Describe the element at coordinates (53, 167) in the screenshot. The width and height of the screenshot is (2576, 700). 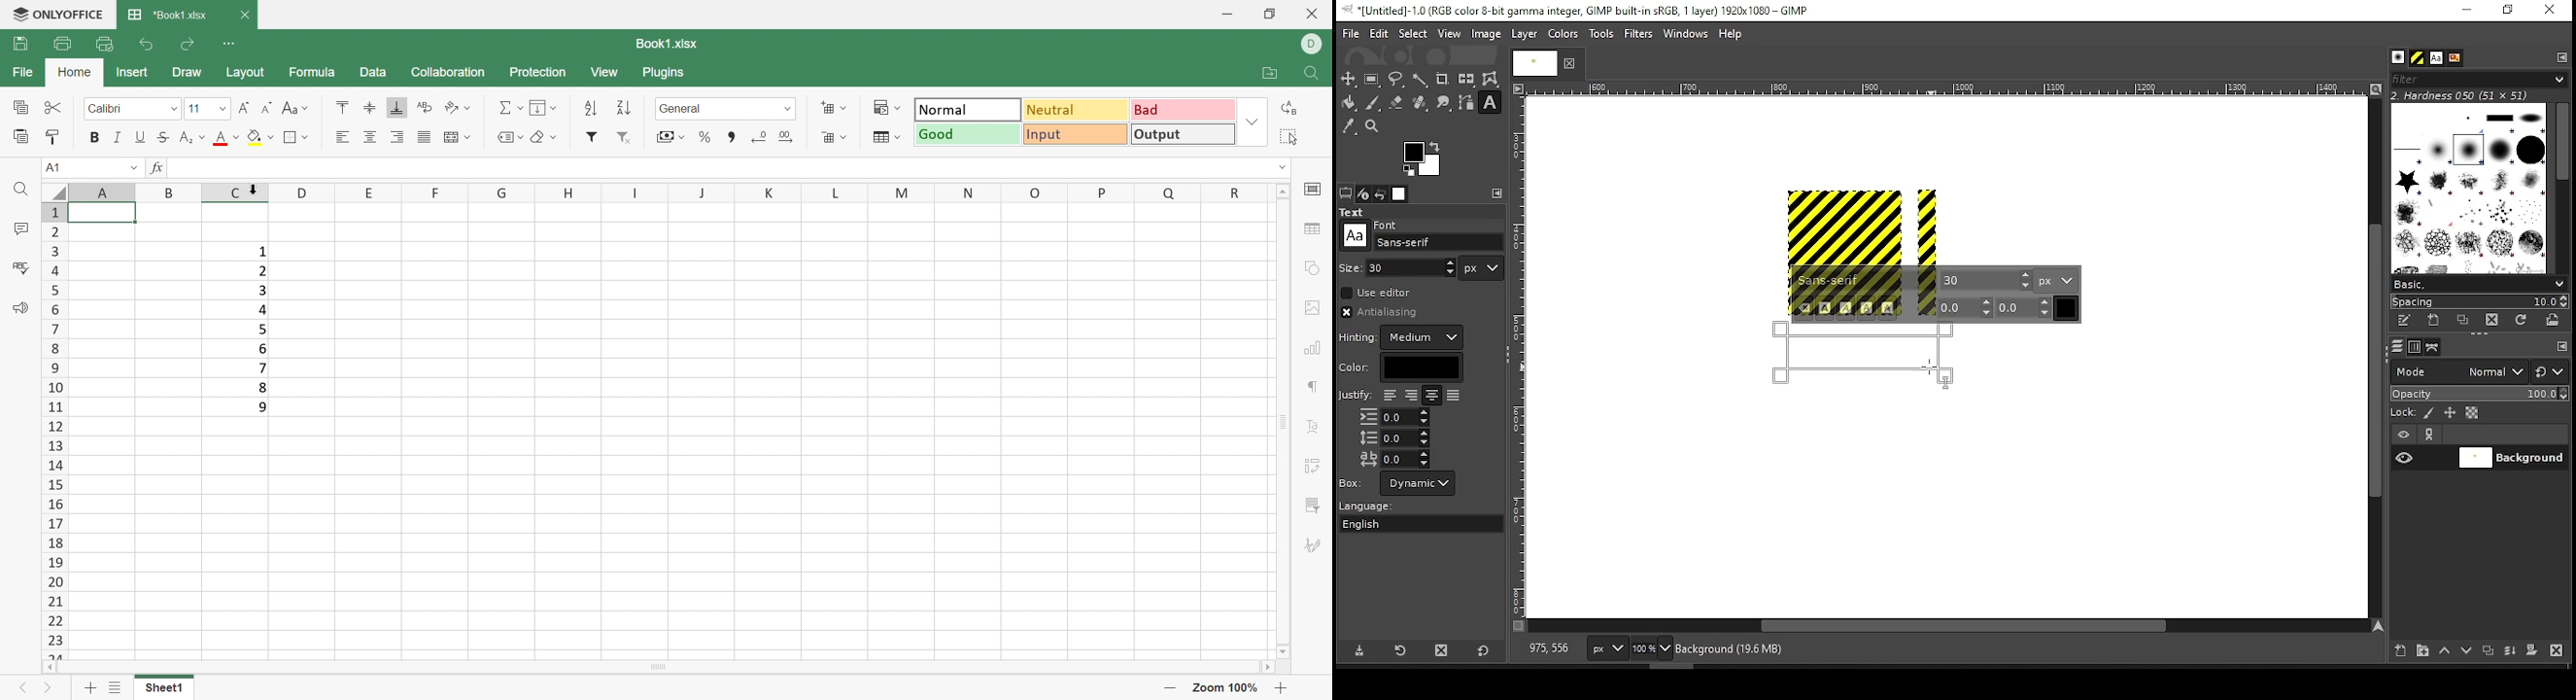
I see `A1` at that location.